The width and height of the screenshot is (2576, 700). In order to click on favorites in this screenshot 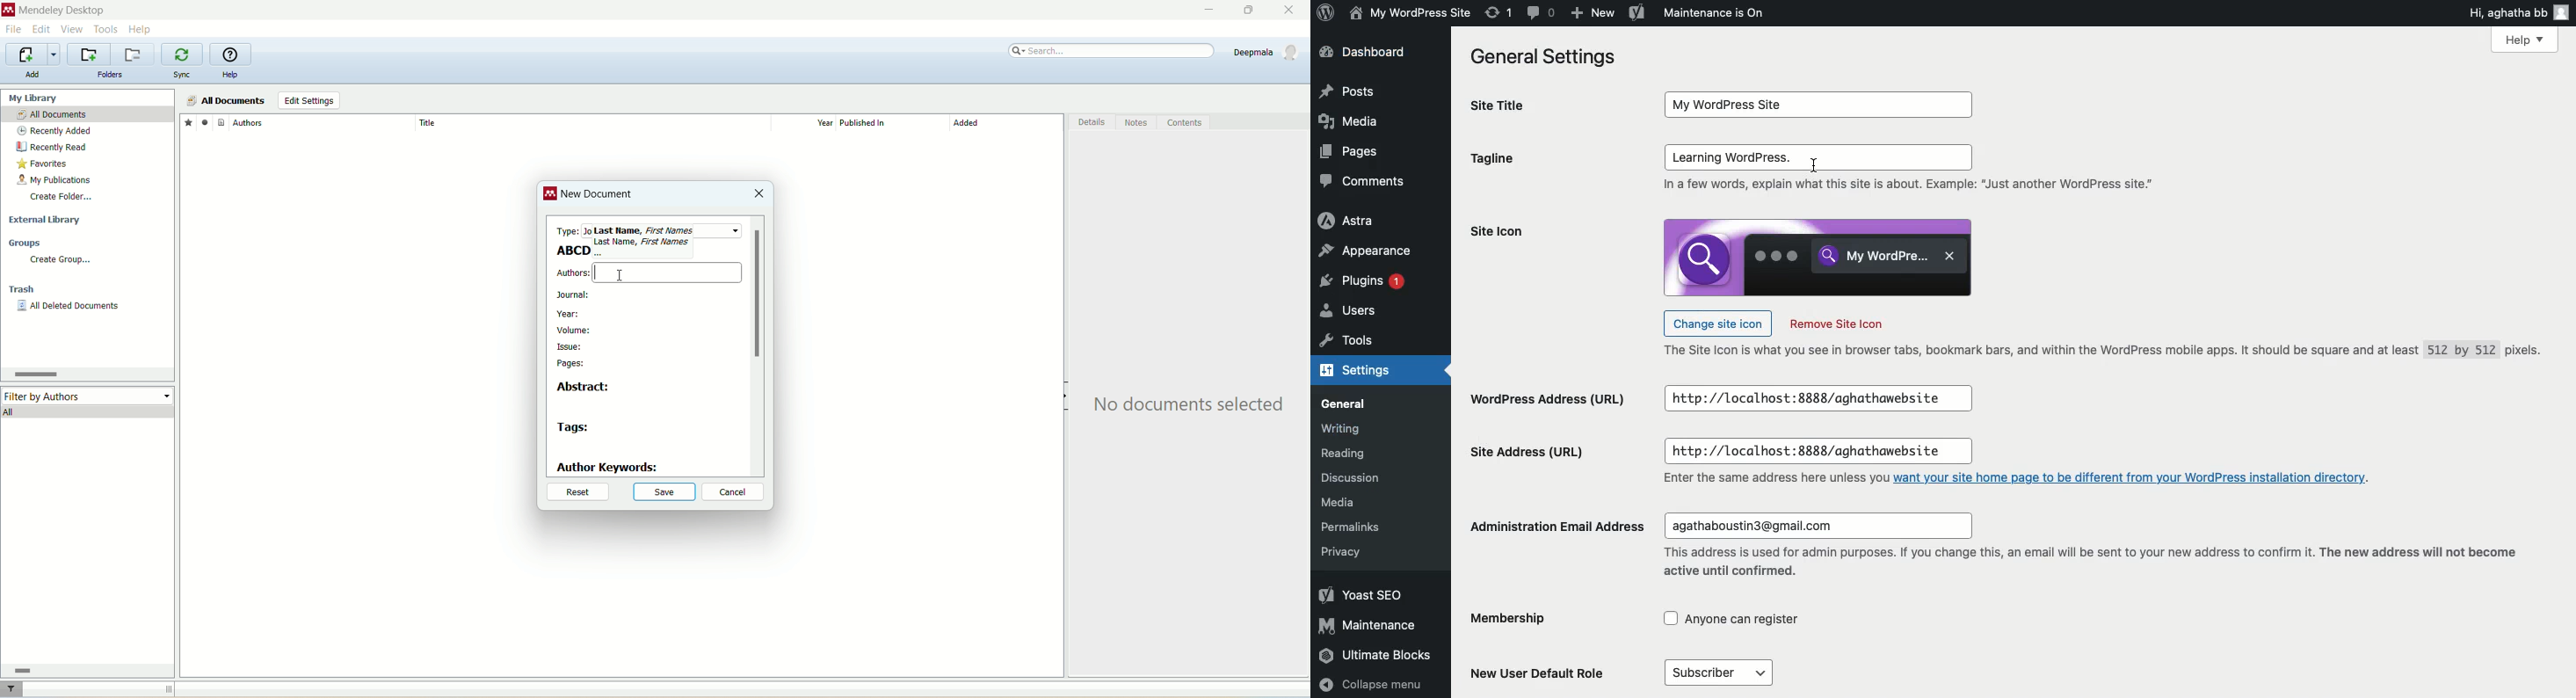, I will do `click(188, 122)`.